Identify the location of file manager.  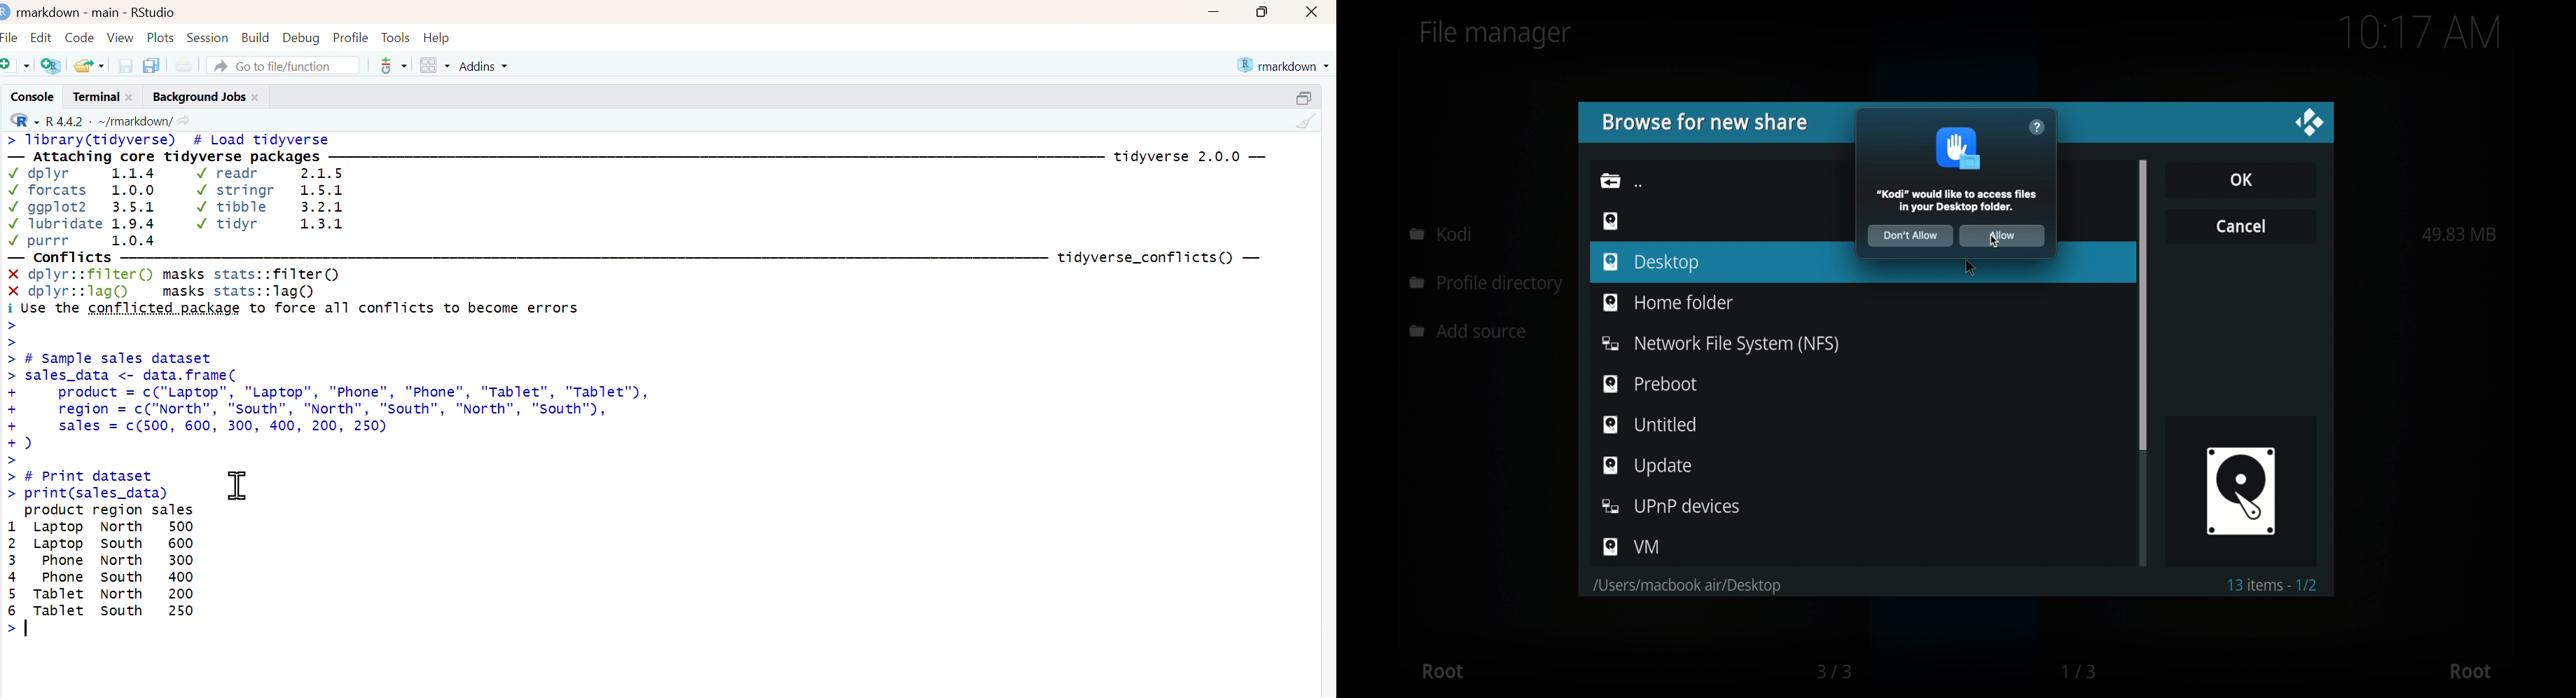
(1496, 34).